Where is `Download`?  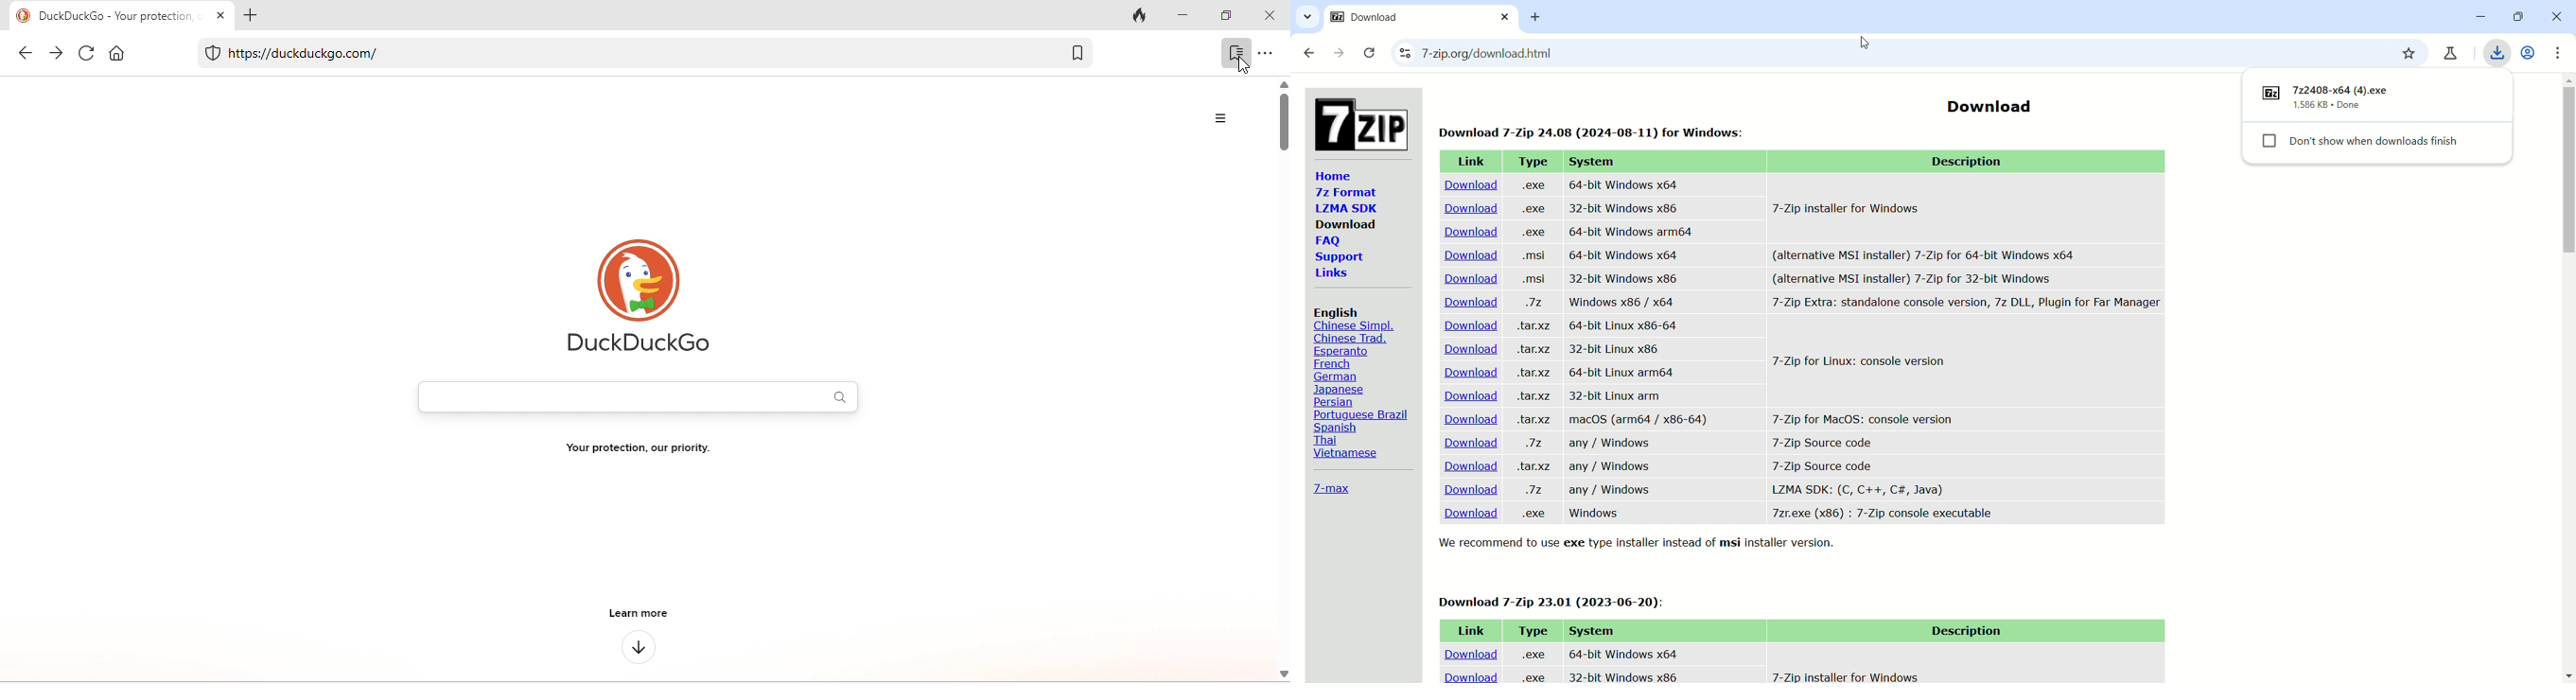
Download is located at coordinates (1468, 650).